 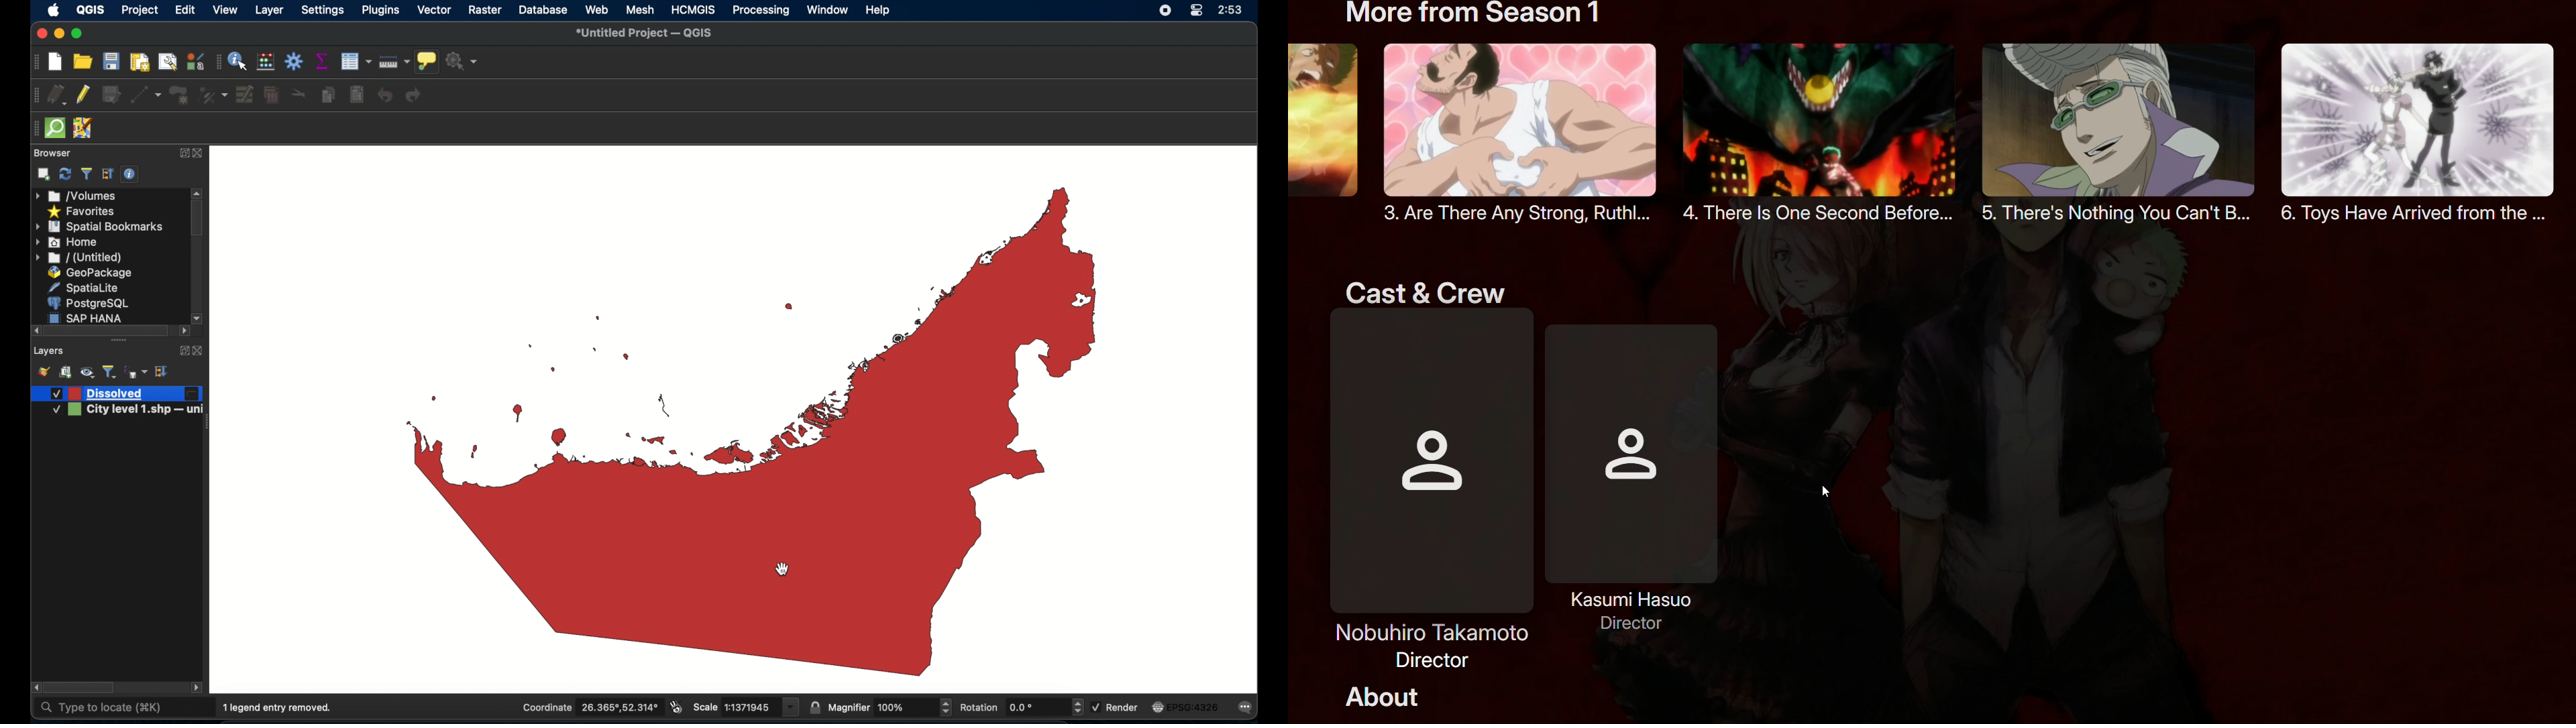 What do you see at coordinates (1117, 707) in the screenshot?
I see `render` at bounding box center [1117, 707].